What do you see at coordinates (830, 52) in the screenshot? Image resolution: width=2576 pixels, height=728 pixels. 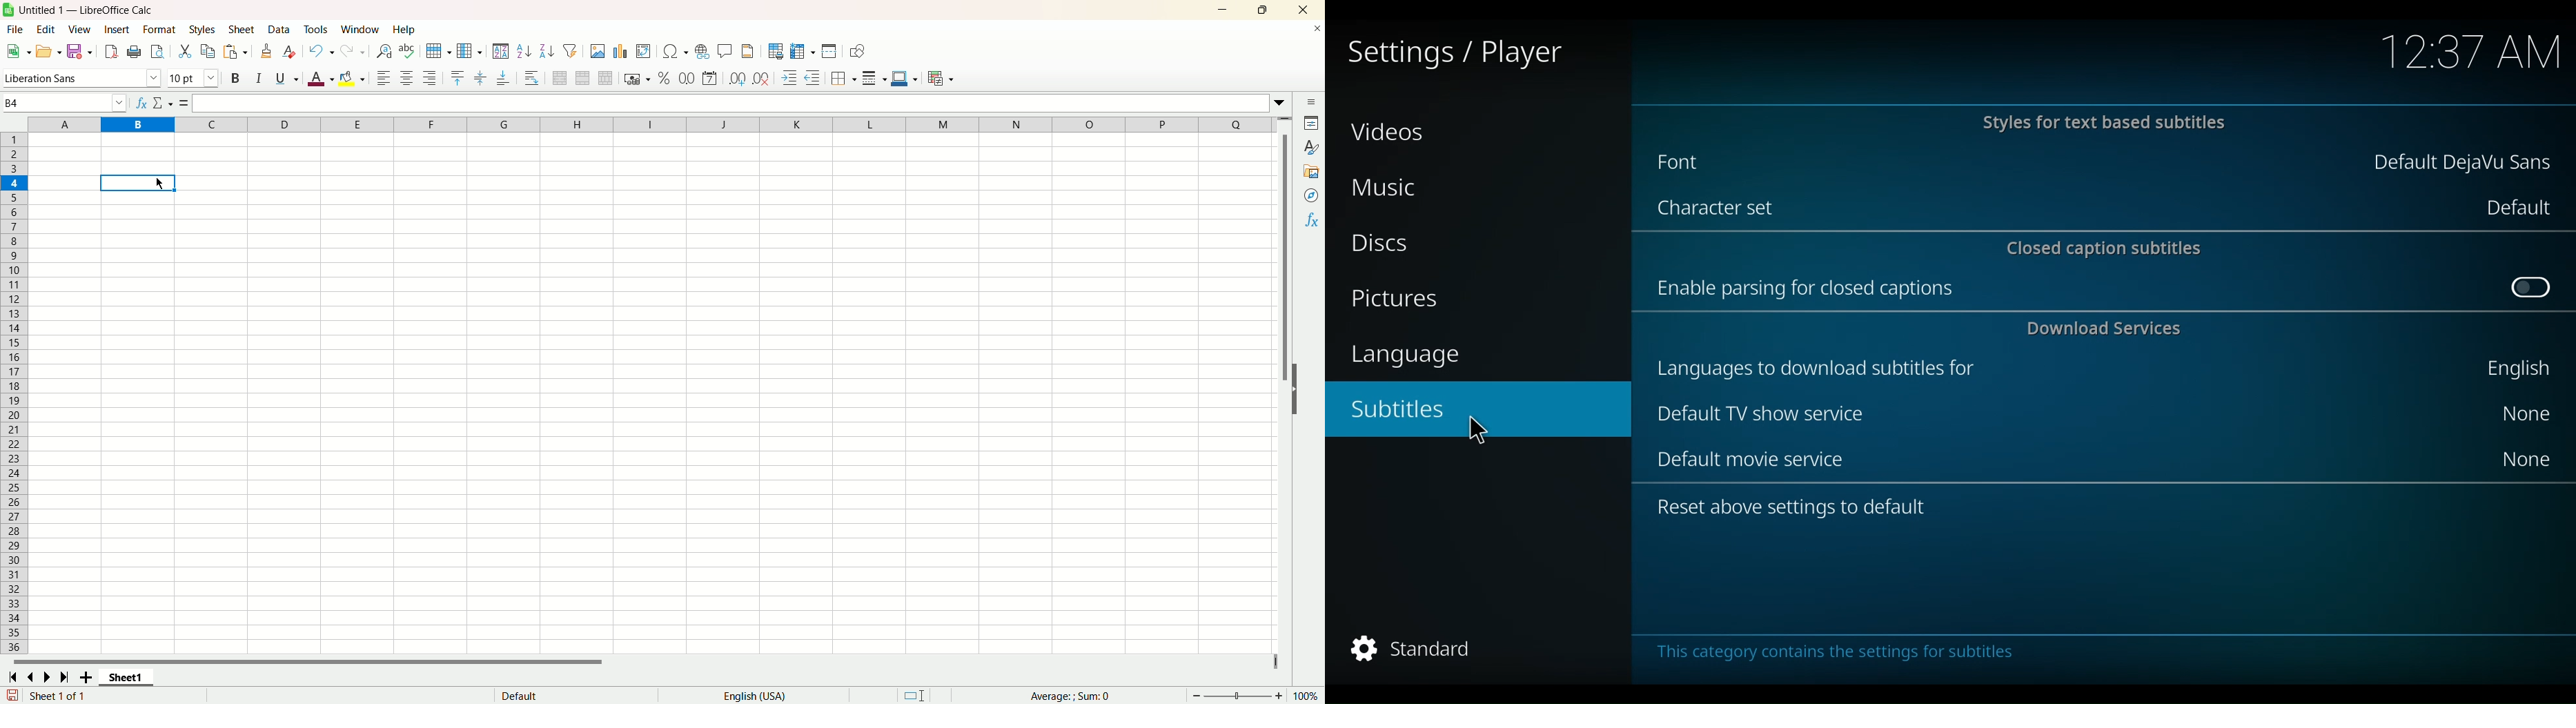 I see `split windows` at bounding box center [830, 52].